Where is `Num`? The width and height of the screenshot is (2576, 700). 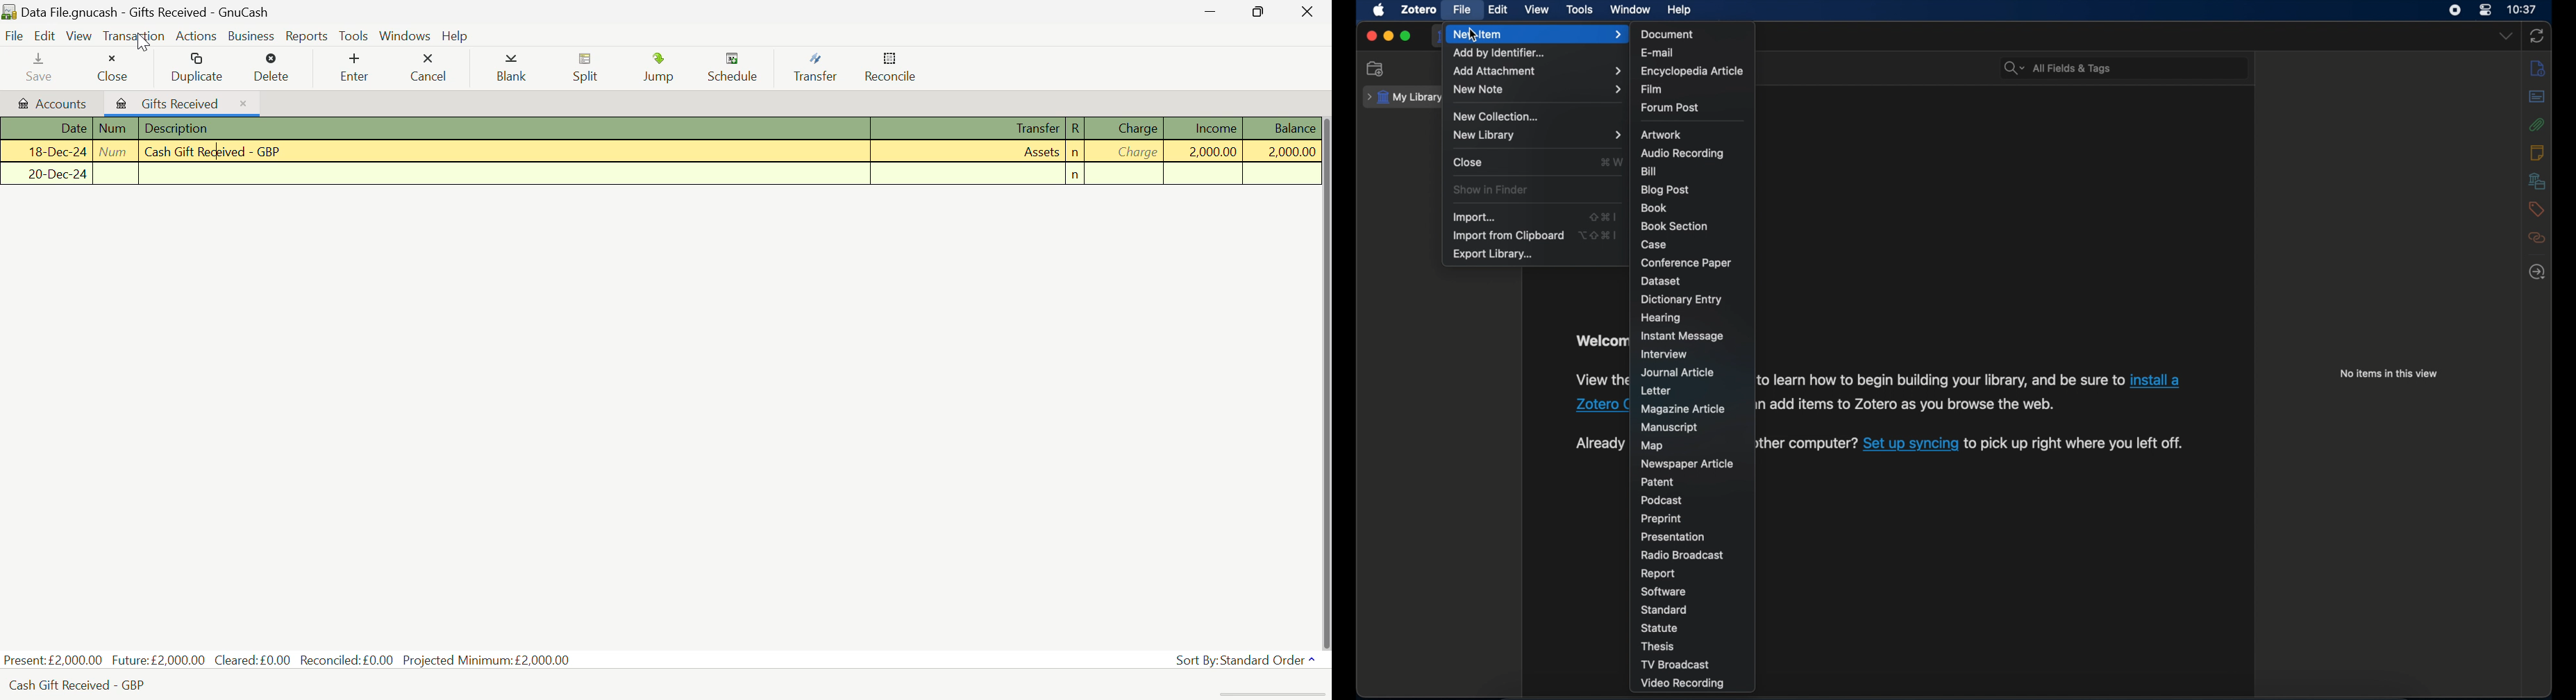 Num is located at coordinates (116, 174).